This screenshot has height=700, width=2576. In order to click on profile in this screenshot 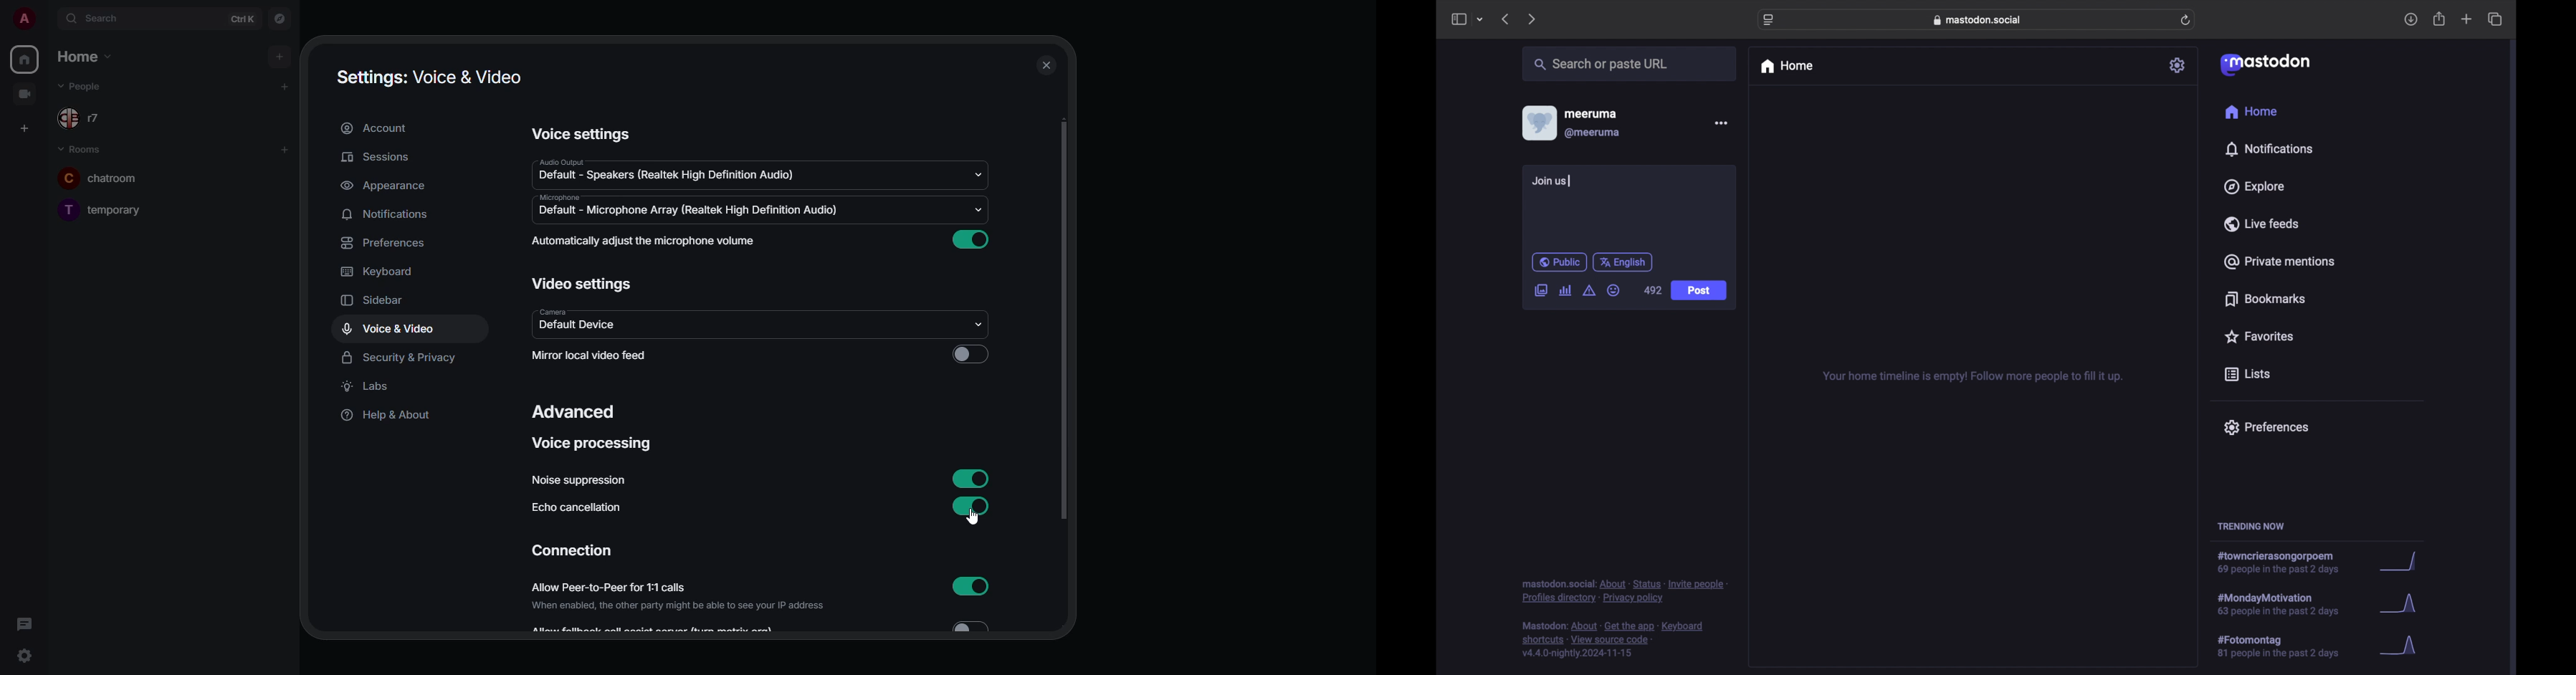, I will do `click(27, 17)`.